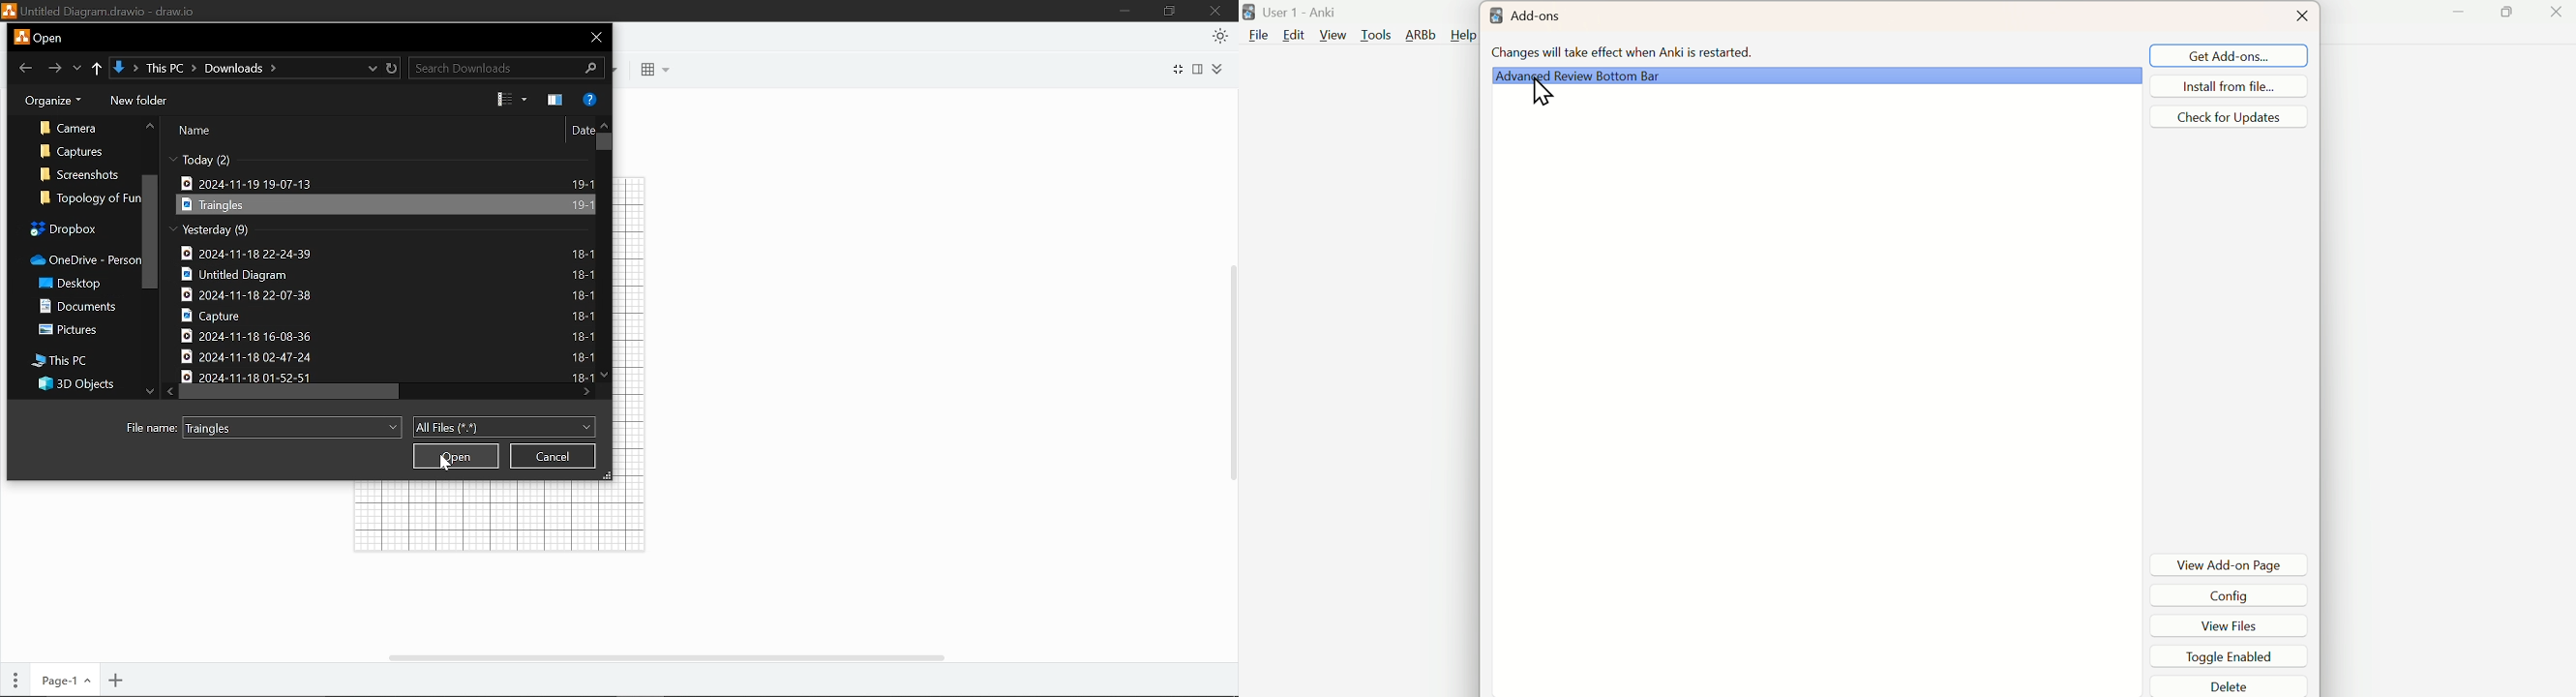 This screenshot has height=700, width=2576. I want to click on Close, so click(1218, 12).